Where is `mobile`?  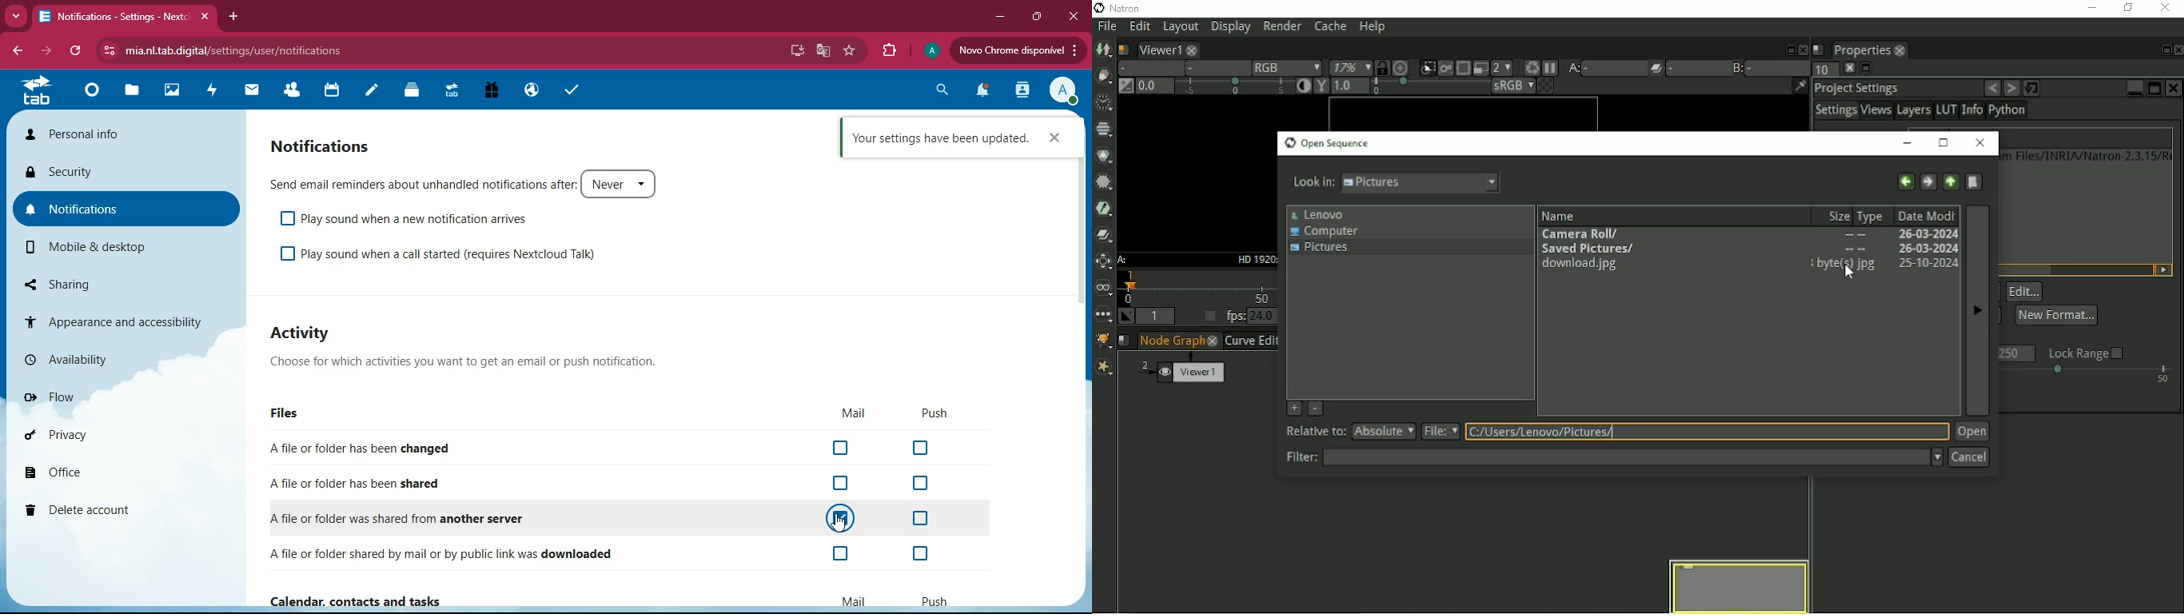 mobile is located at coordinates (104, 248).